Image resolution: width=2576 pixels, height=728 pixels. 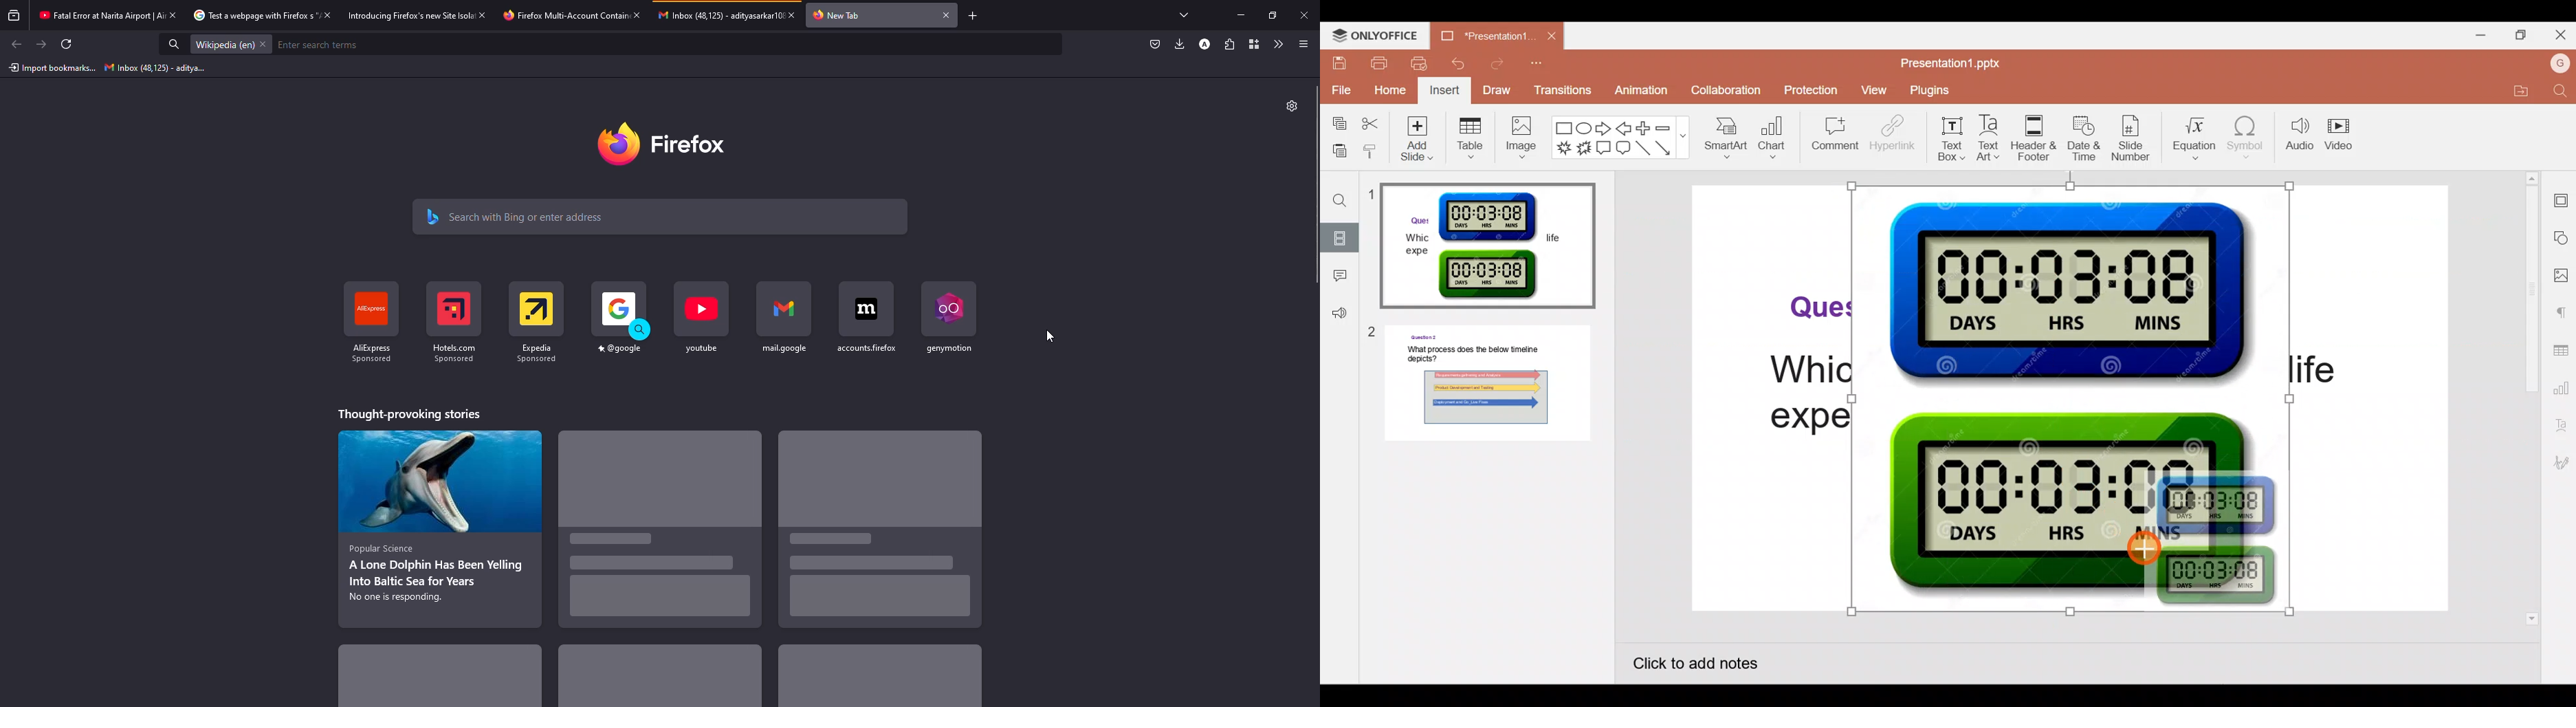 What do you see at coordinates (405, 18) in the screenshot?
I see `Introducing Firefox's new site` at bounding box center [405, 18].